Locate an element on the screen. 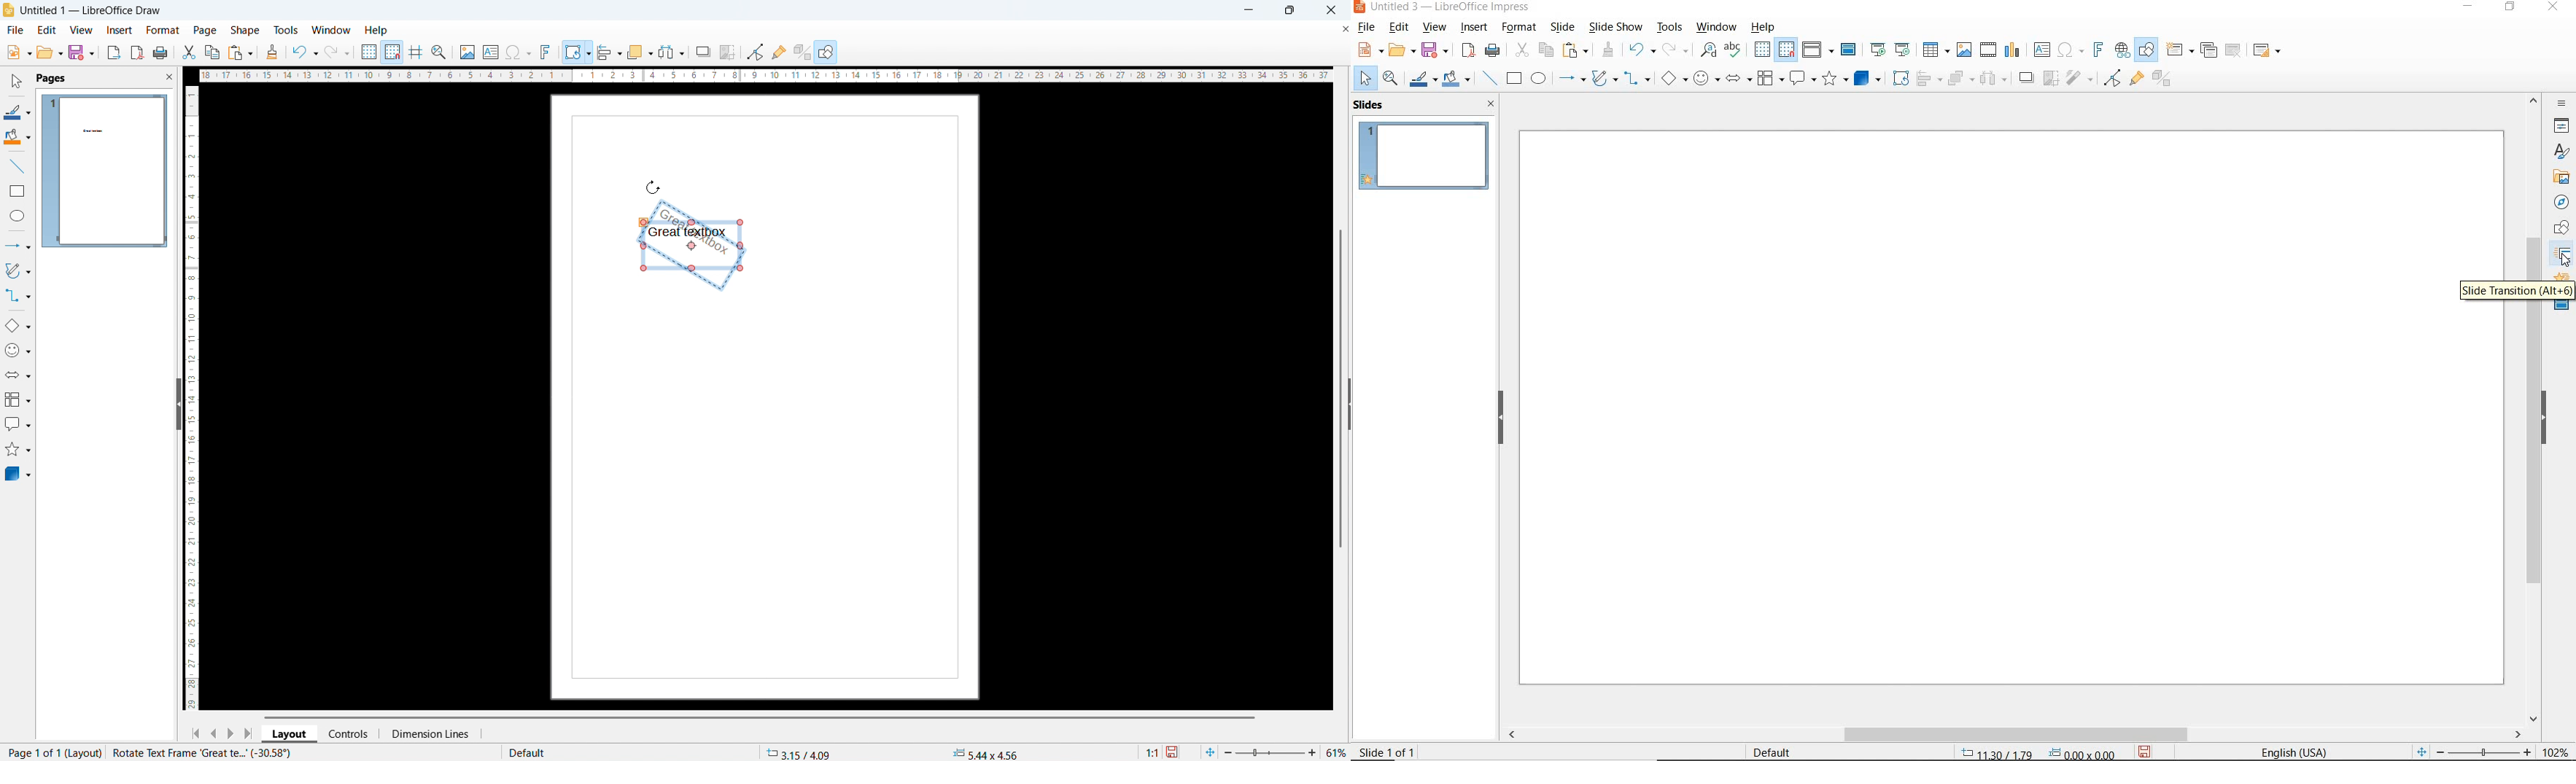 The width and height of the screenshot is (2576, 784). INSERT SPECIAL CHARACTERS is located at coordinates (2069, 50).